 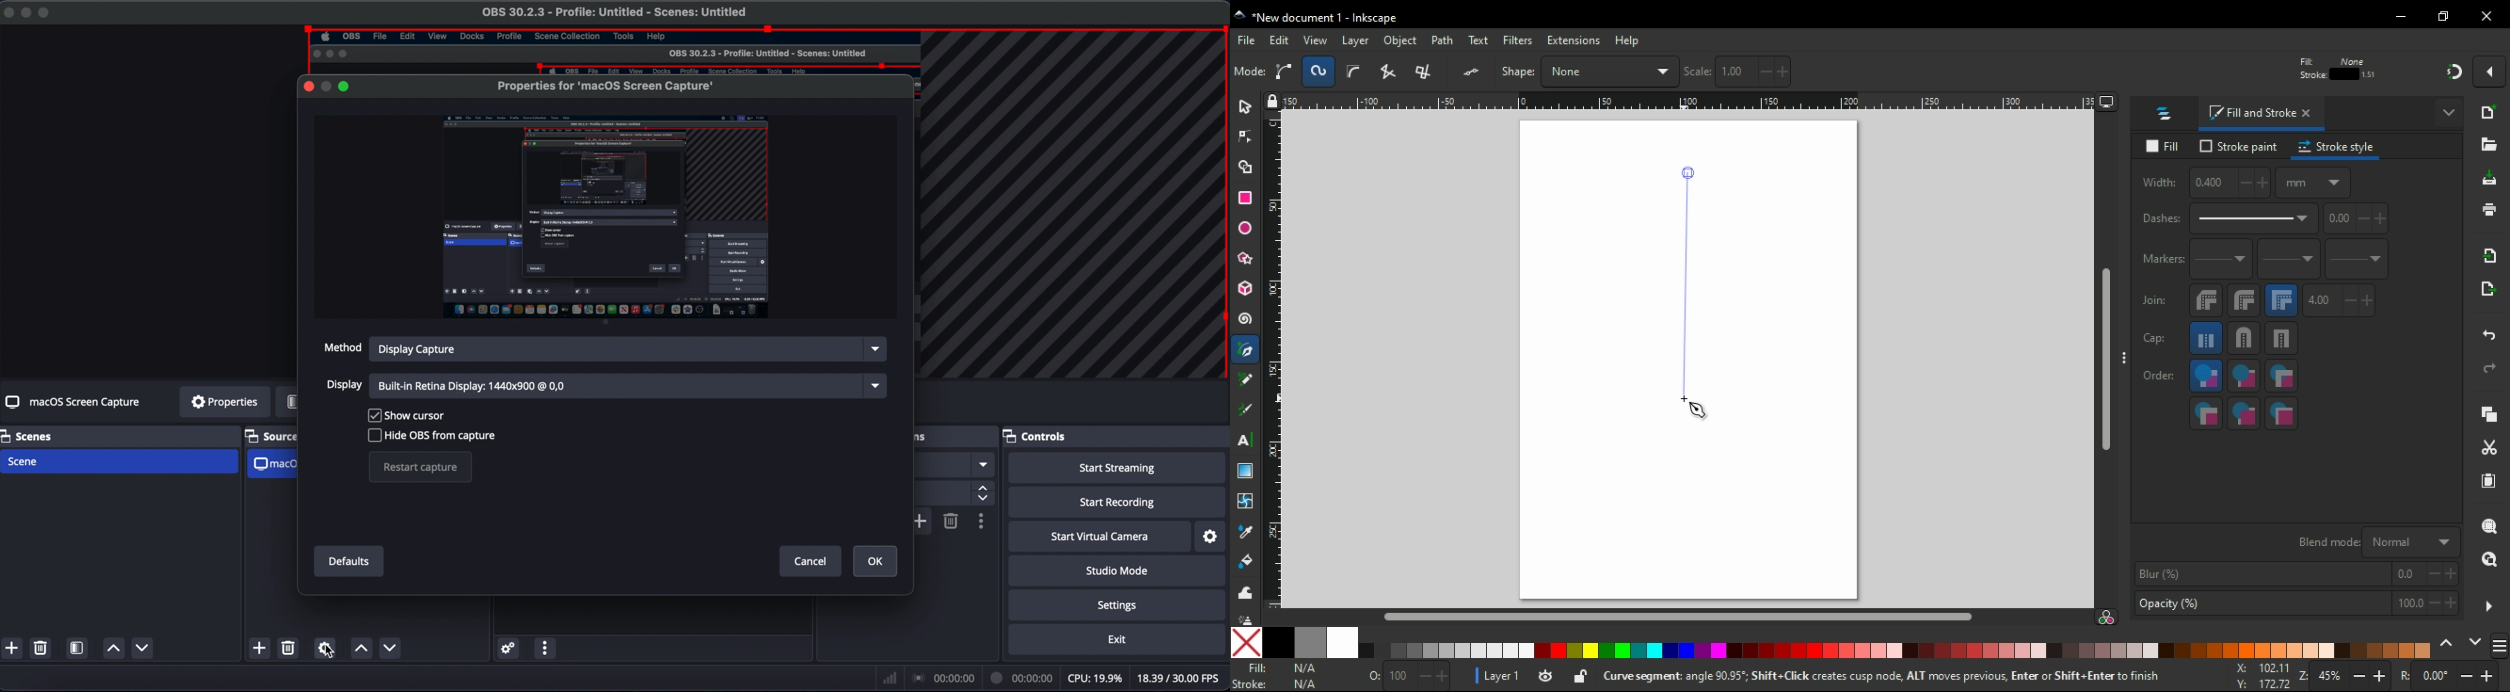 I want to click on open scene filters, so click(x=76, y=648).